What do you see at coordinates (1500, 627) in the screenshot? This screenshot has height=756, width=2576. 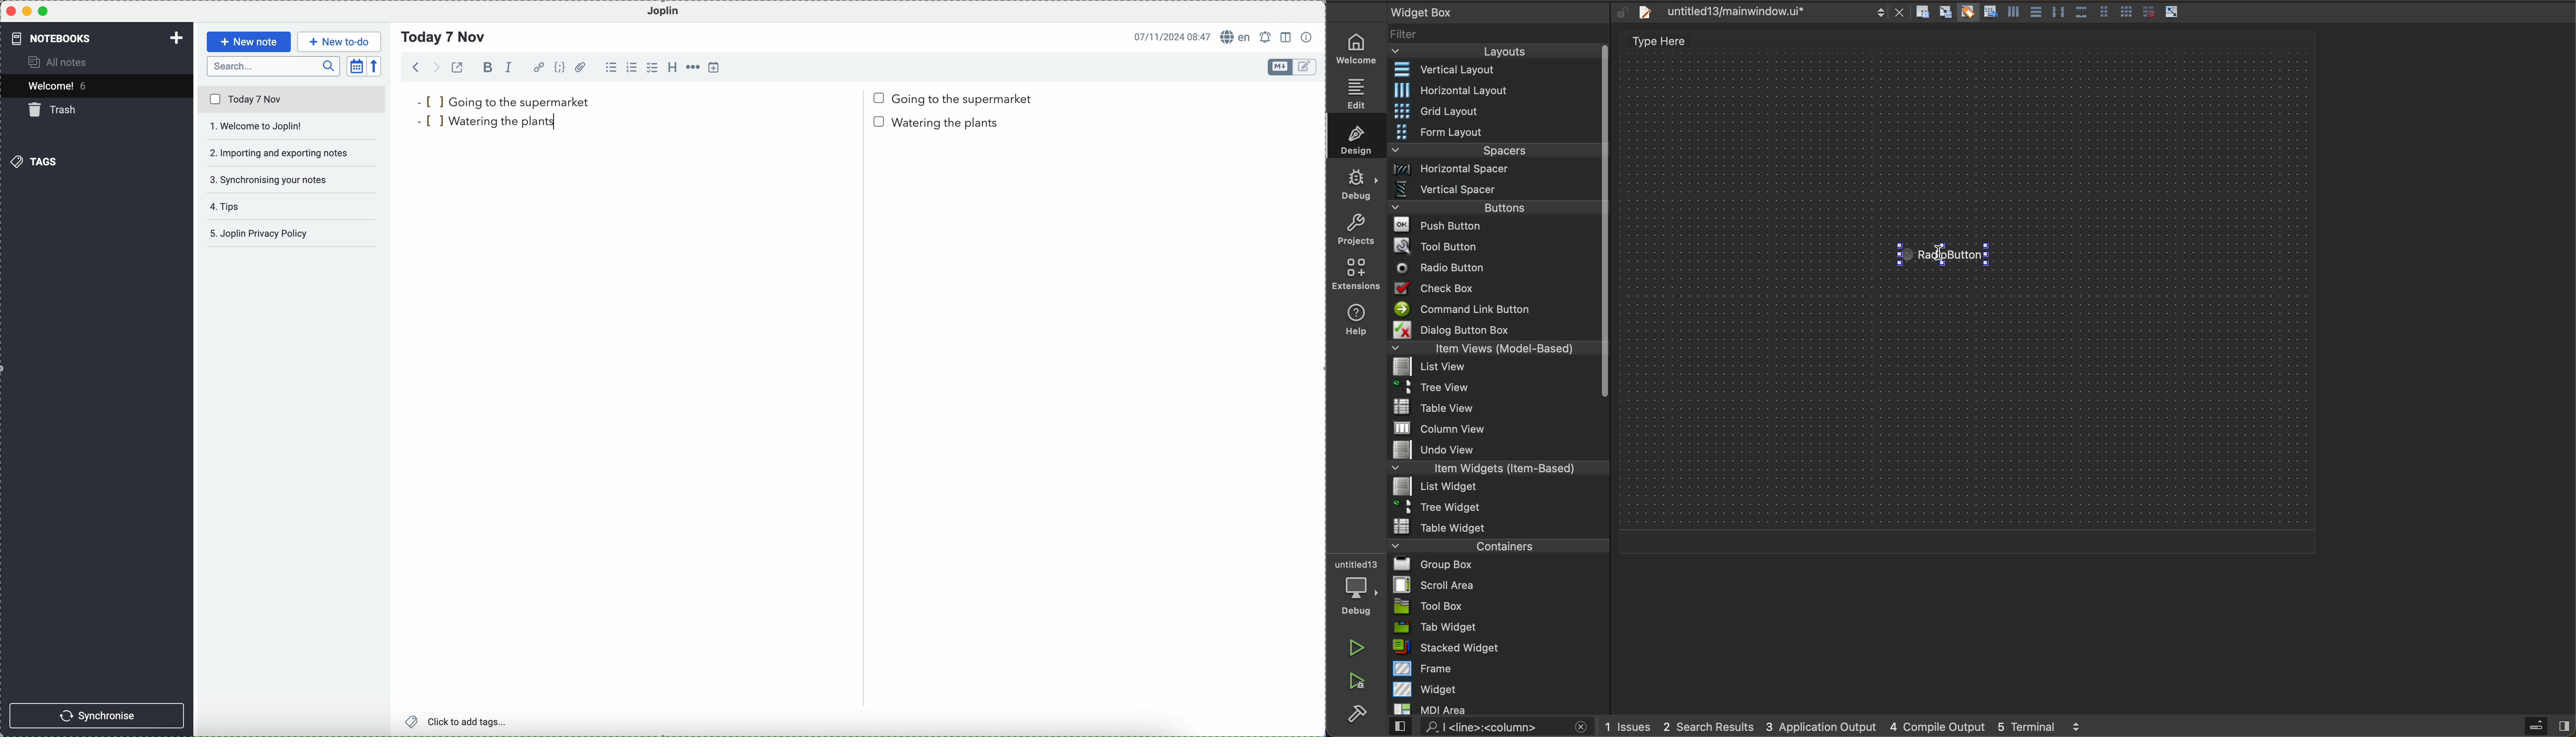 I see `tab` at bounding box center [1500, 627].